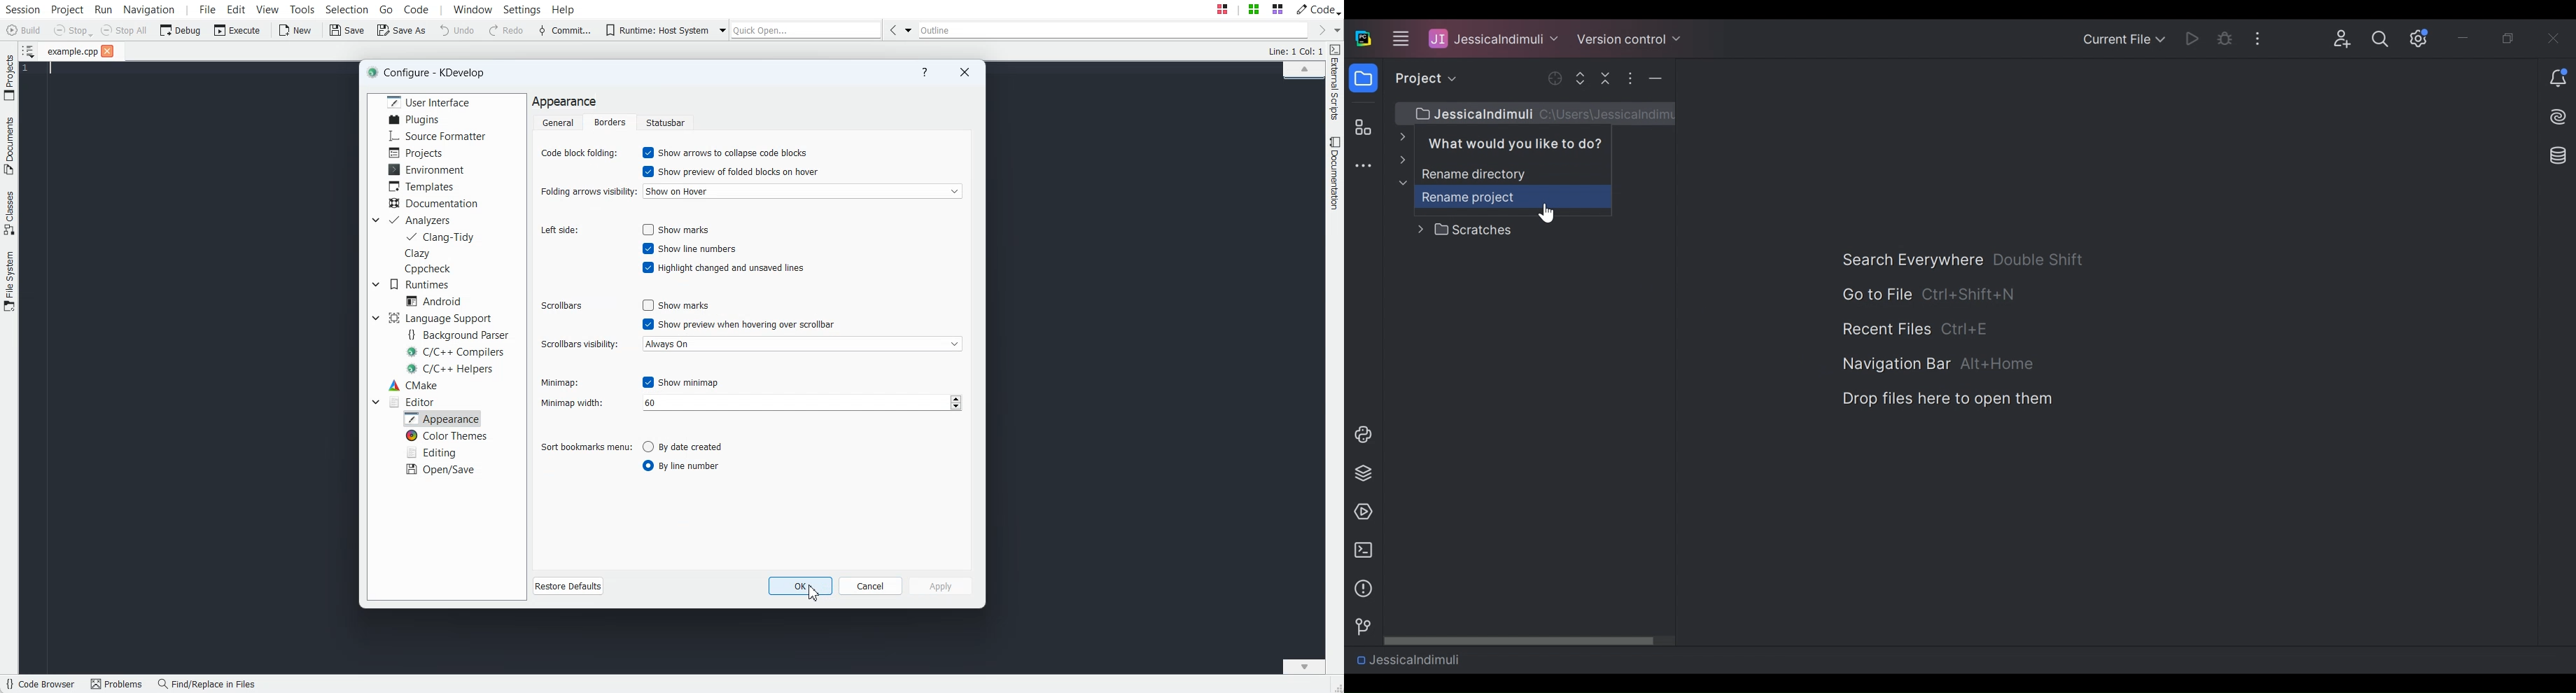 The height and width of the screenshot is (700, 2576). What do you see at coordinates (569, 586) in the screenshot?
I see `Restore Defaults` at bounding box center [569, 586].